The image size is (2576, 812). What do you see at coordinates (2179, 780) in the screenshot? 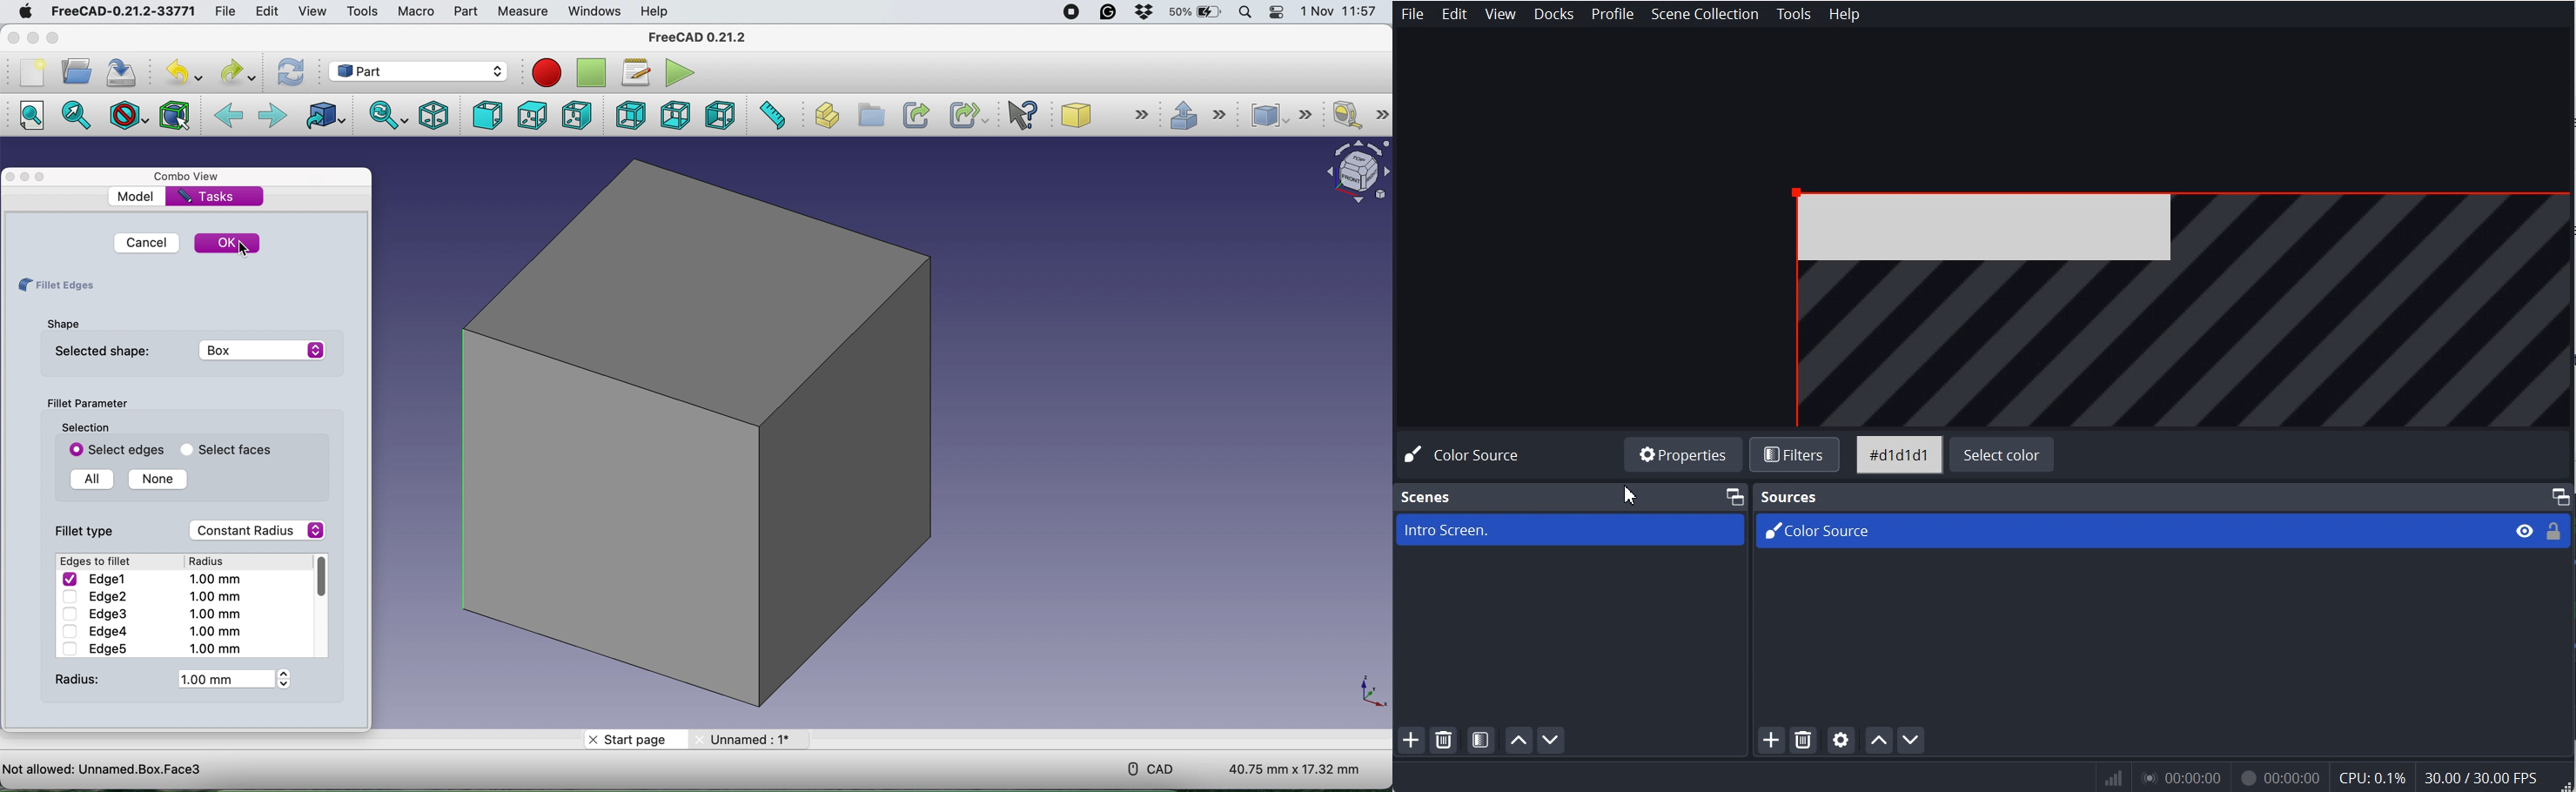
I see `0:00` at bounding box center [2179, 780].